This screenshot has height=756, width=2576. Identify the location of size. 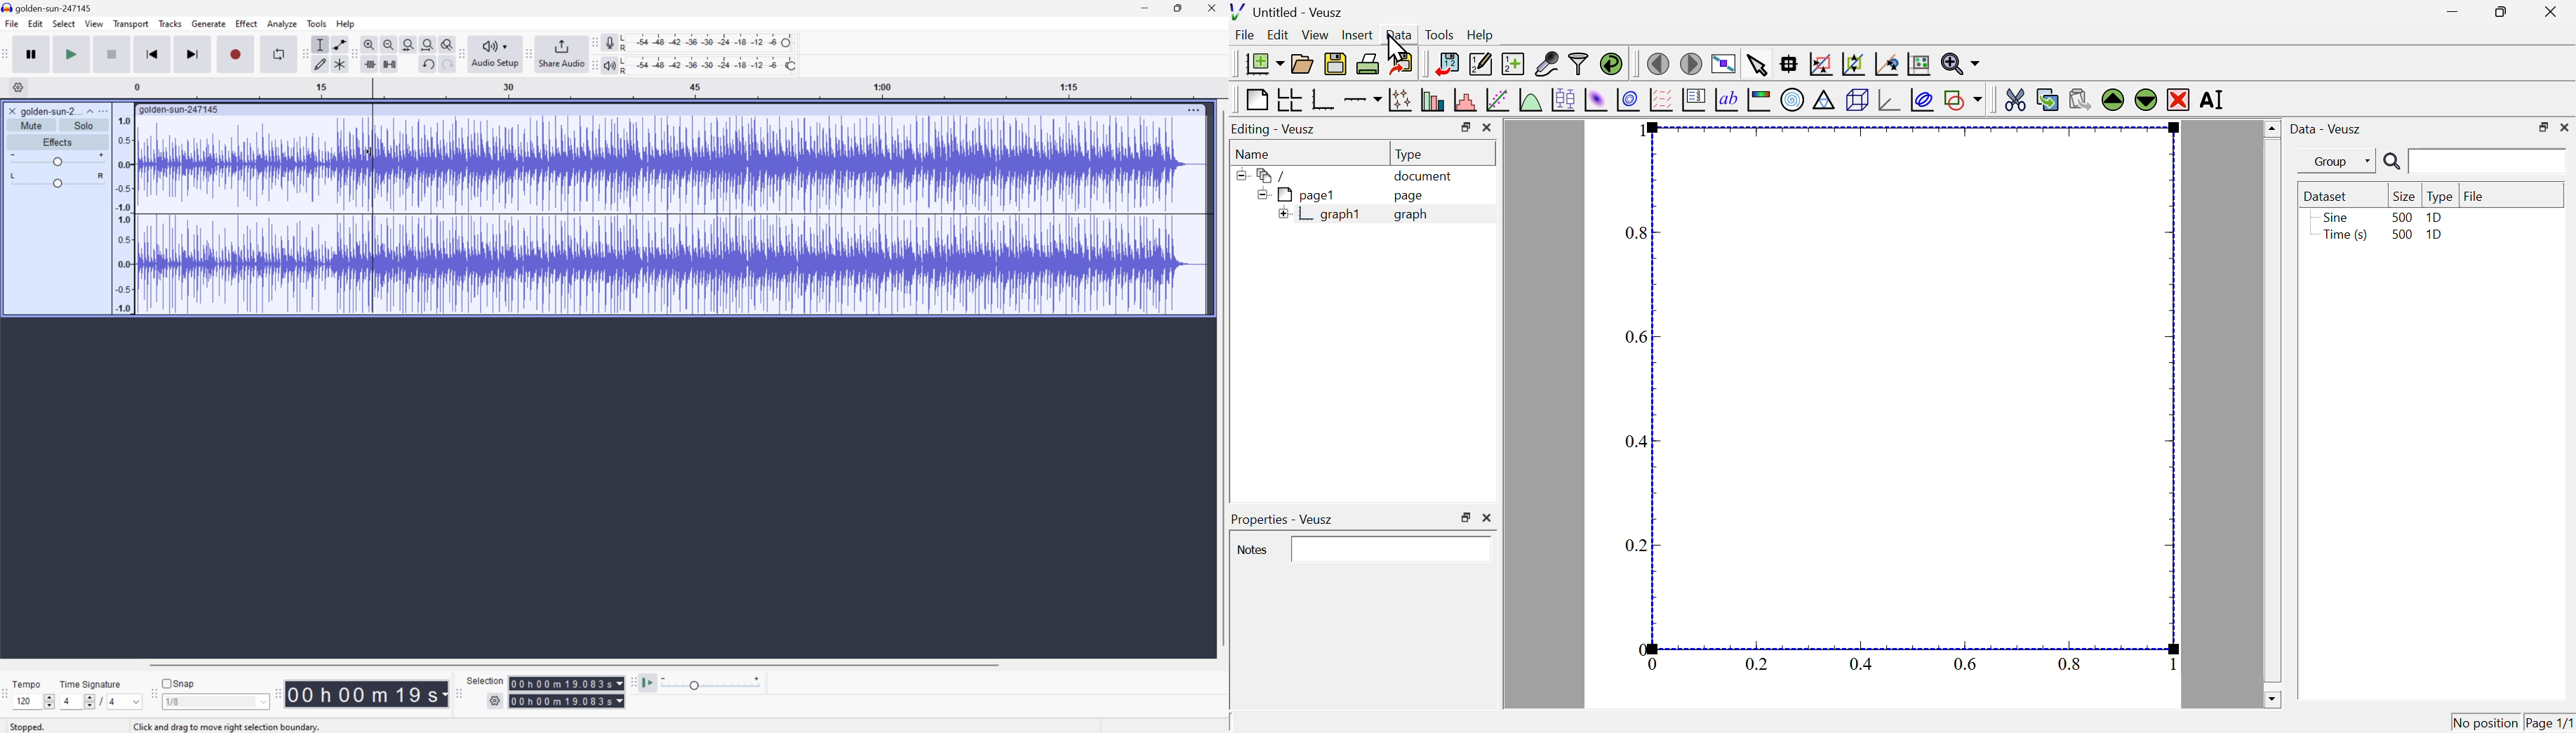
(2402, 196).